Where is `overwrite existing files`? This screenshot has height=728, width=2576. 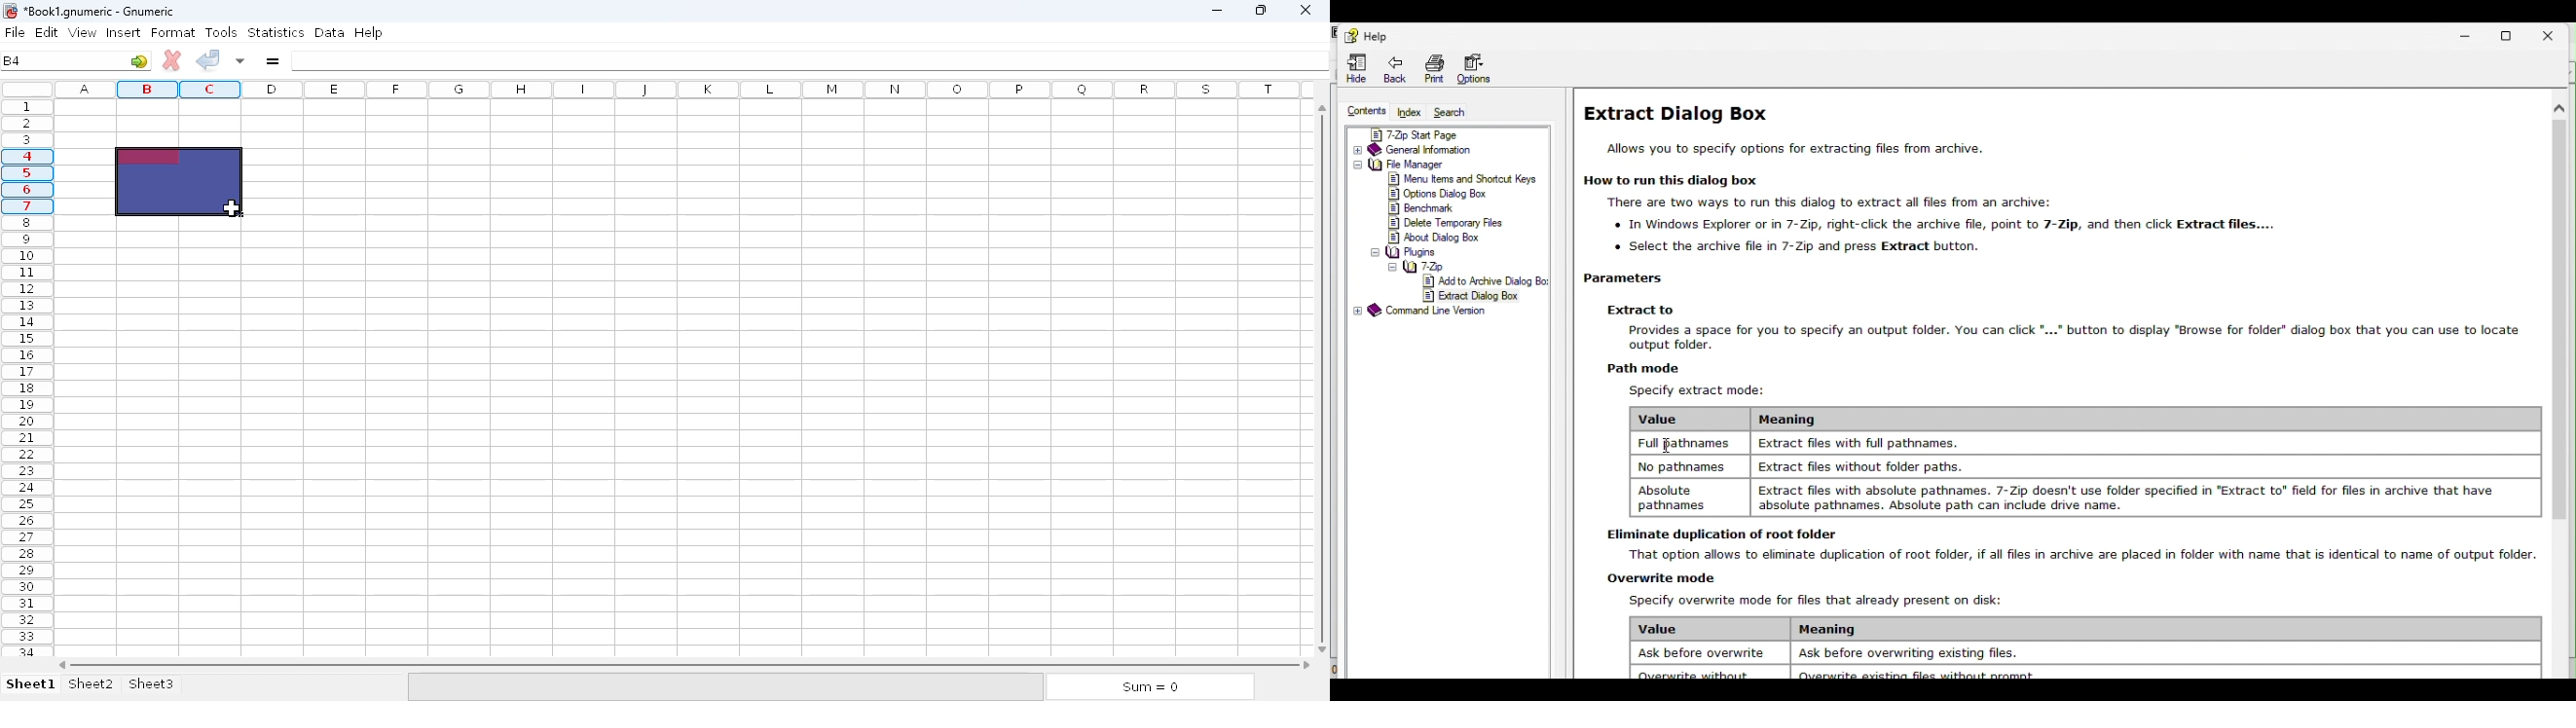
overwrite existing files is located at coordinates (1912, 673).